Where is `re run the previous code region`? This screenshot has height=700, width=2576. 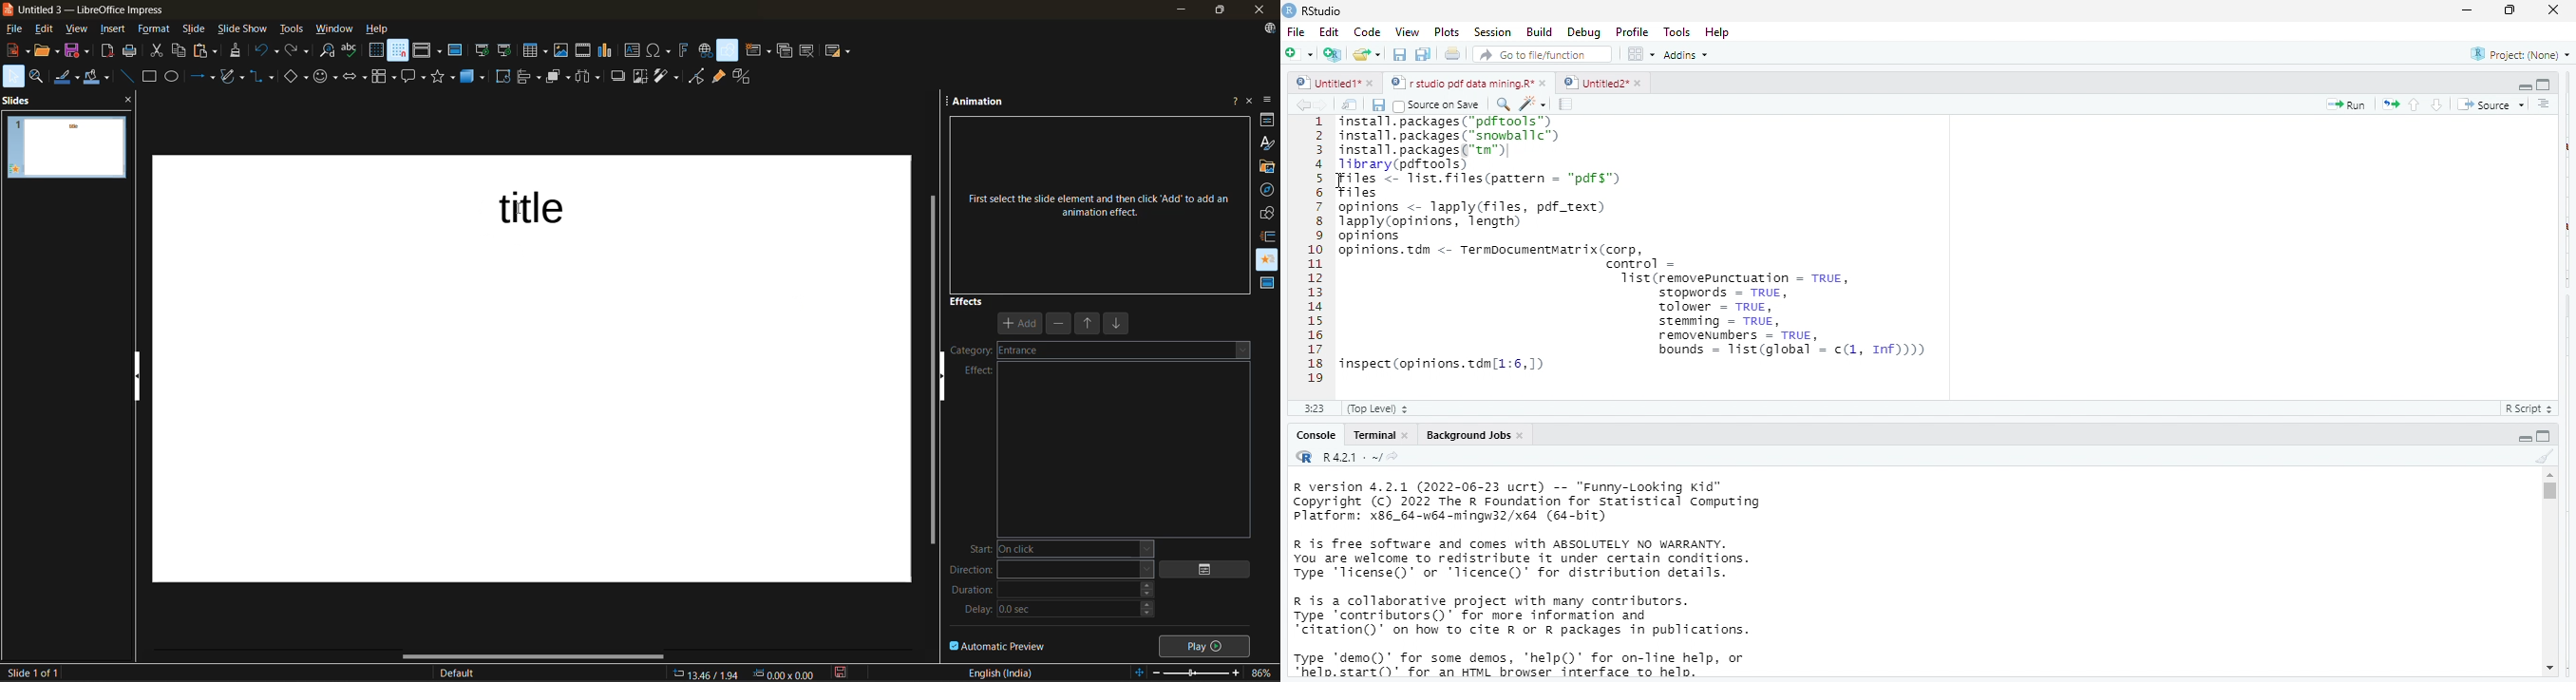
re run the previous code region is located at coordinates (2387, 104).